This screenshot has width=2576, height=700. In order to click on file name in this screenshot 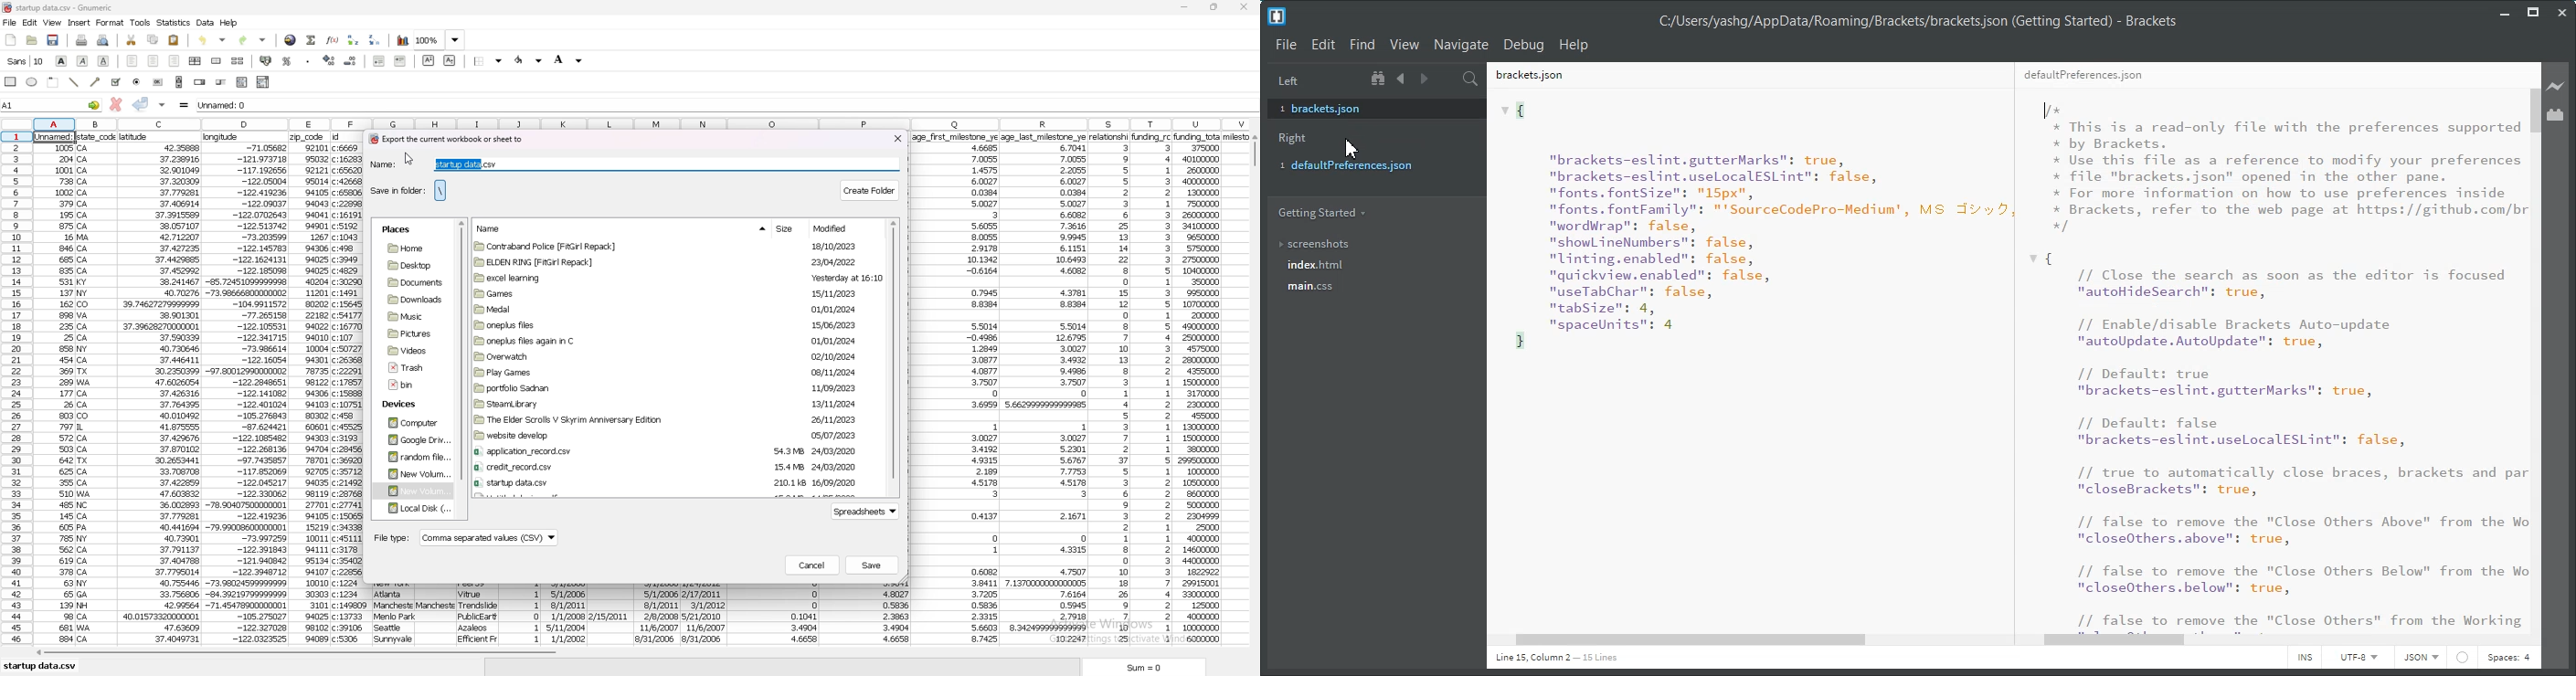, I will do `click(74, 7)`.